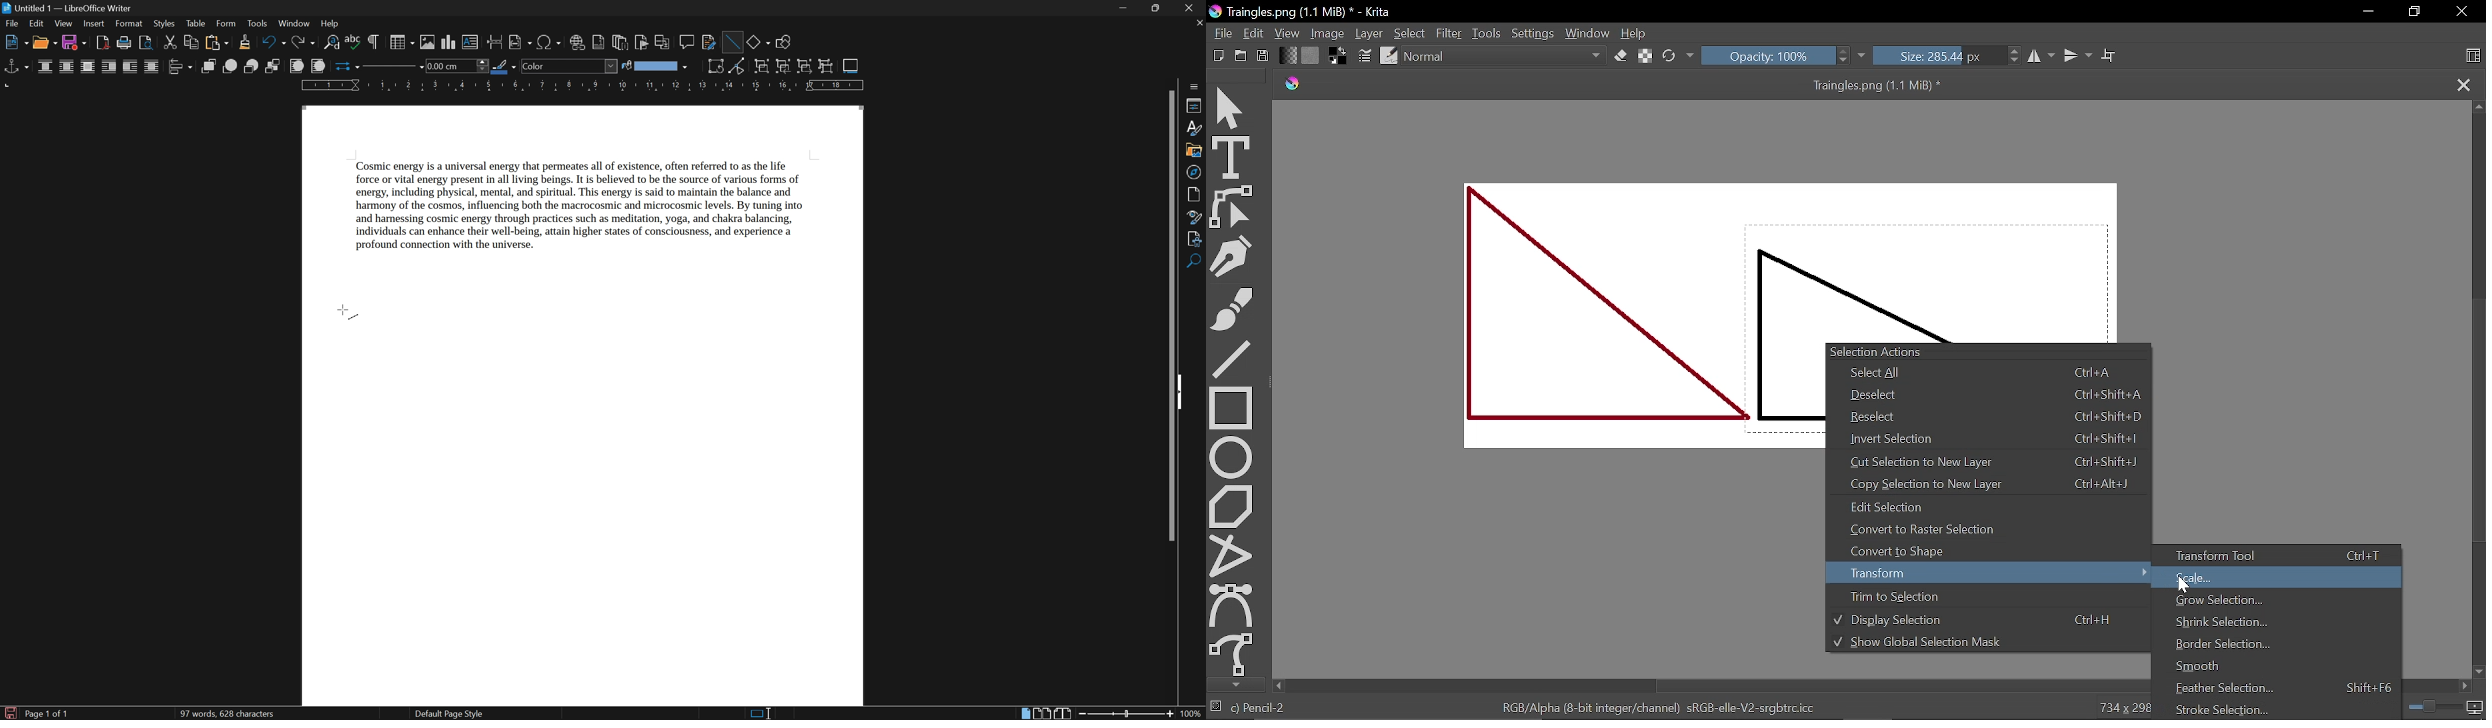  Describe the element at coordinates (2279, 711) in the screenshot. I see `Stroke selection` at that location.